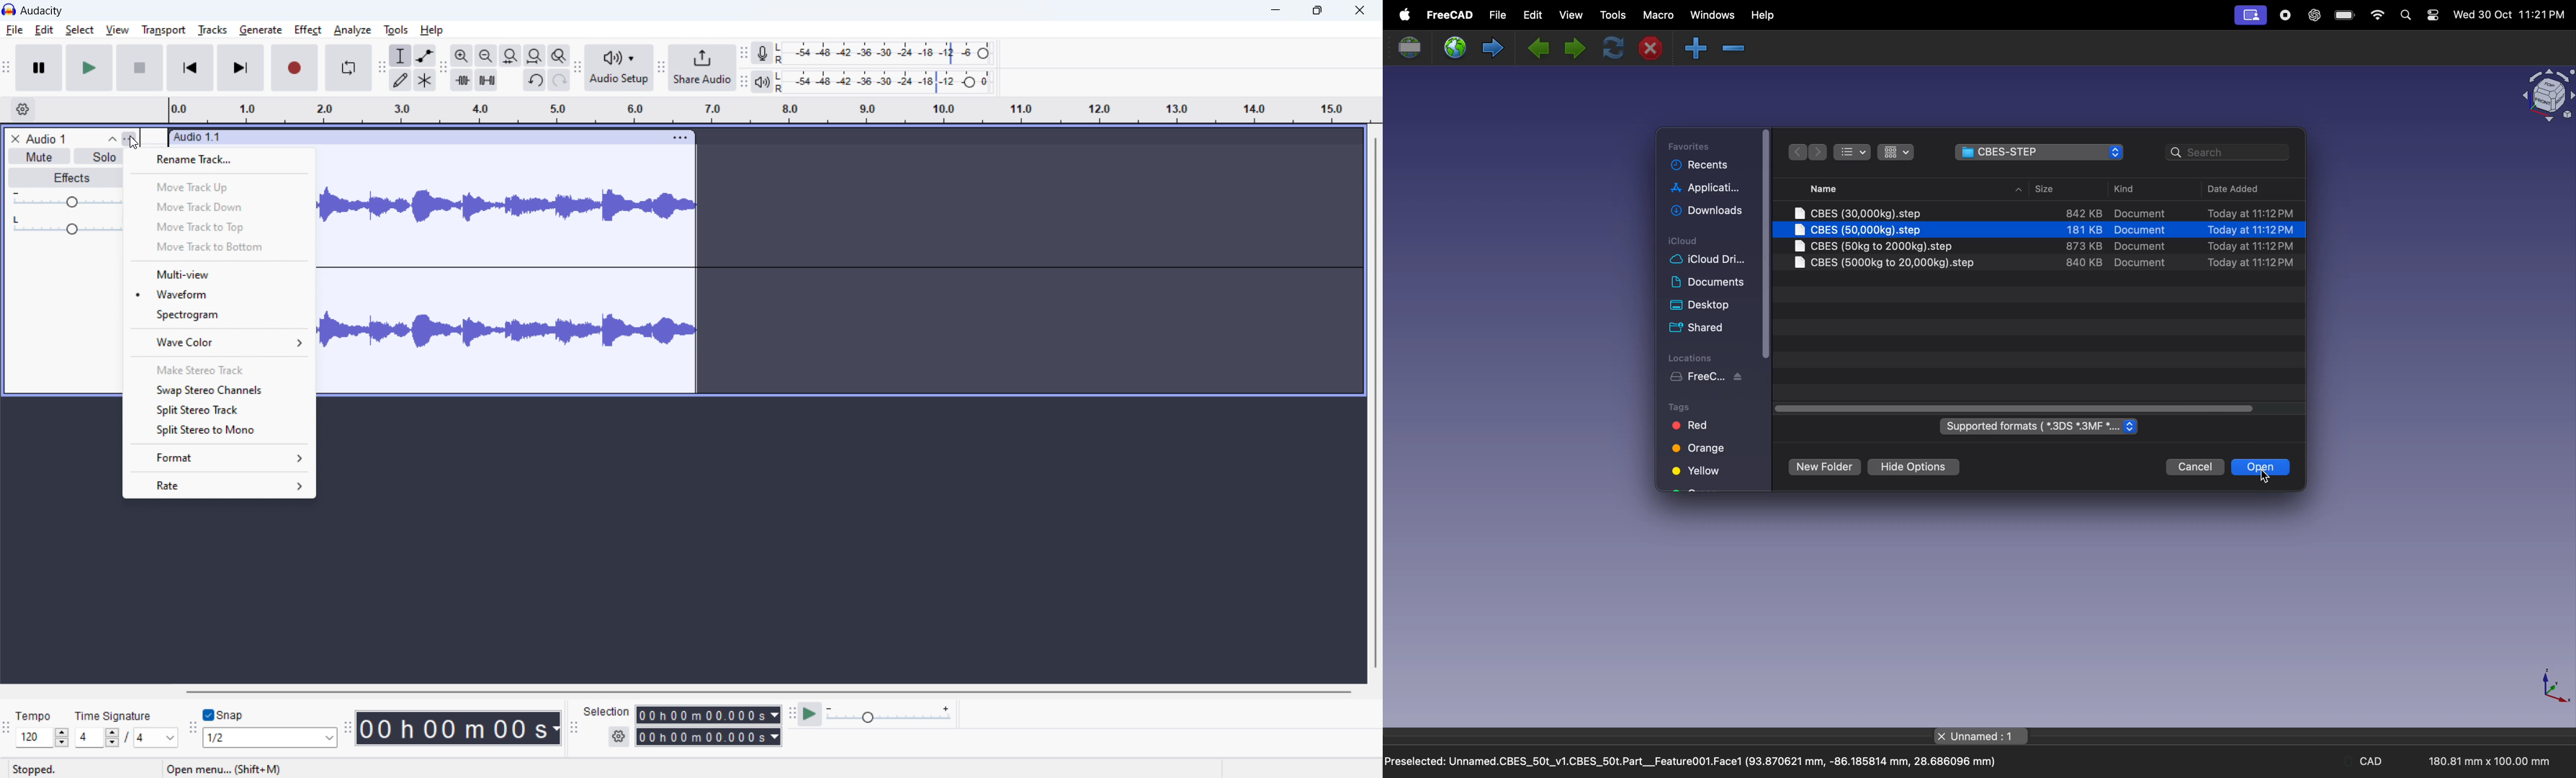 This screenshot has width=2576, height=784. Describe the element at coordinates (270, 737) in the screenshot. I see `select snapping` at that location.